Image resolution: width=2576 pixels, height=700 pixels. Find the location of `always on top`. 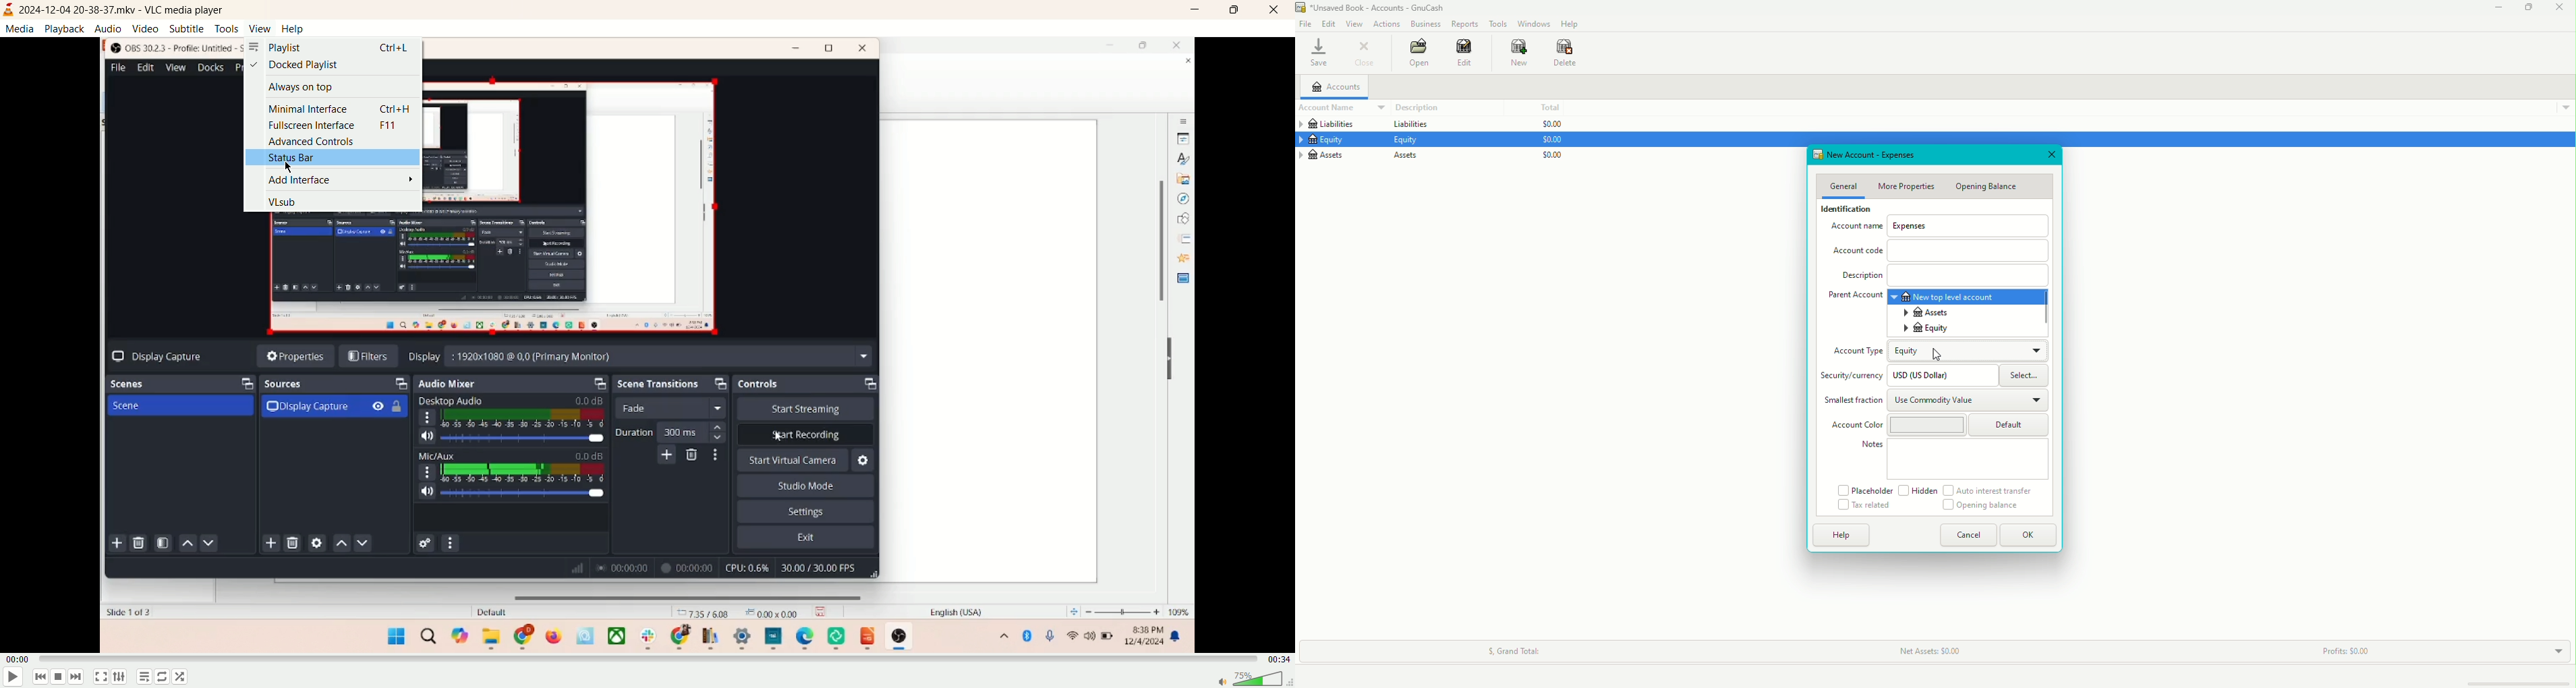

always on top is located at coordinates (299, 88).